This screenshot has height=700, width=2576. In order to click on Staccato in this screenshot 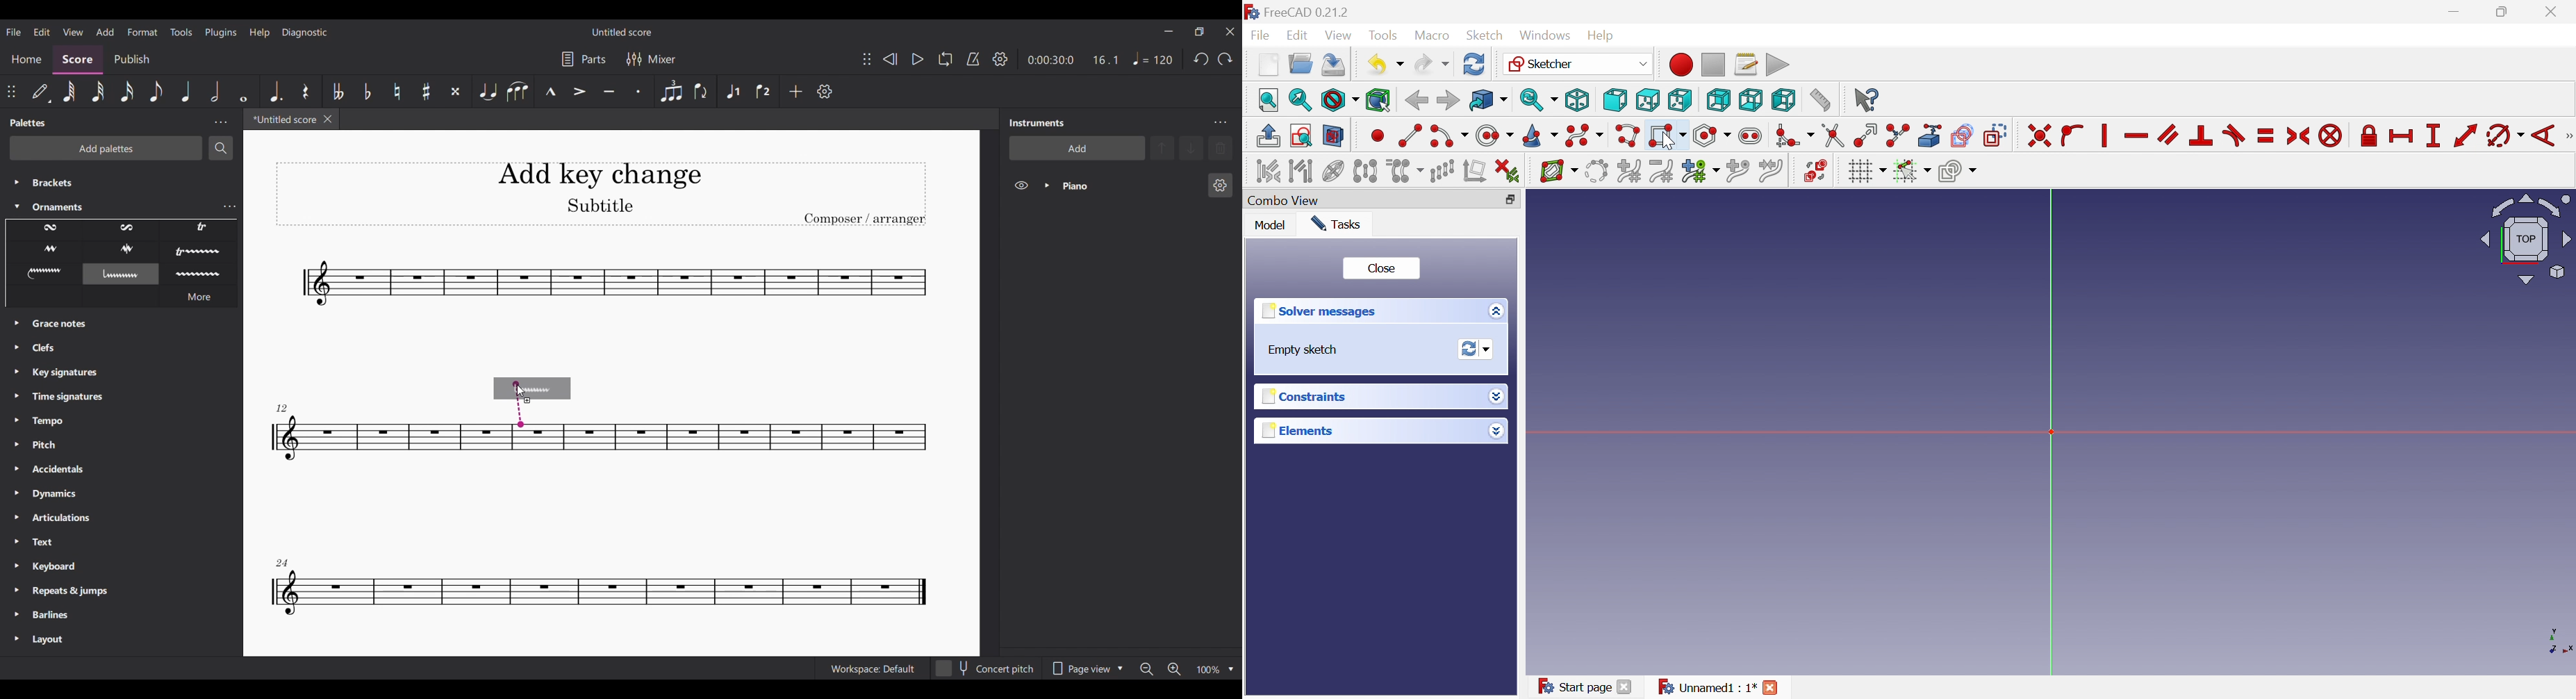, I will do `click(639, 91)`.